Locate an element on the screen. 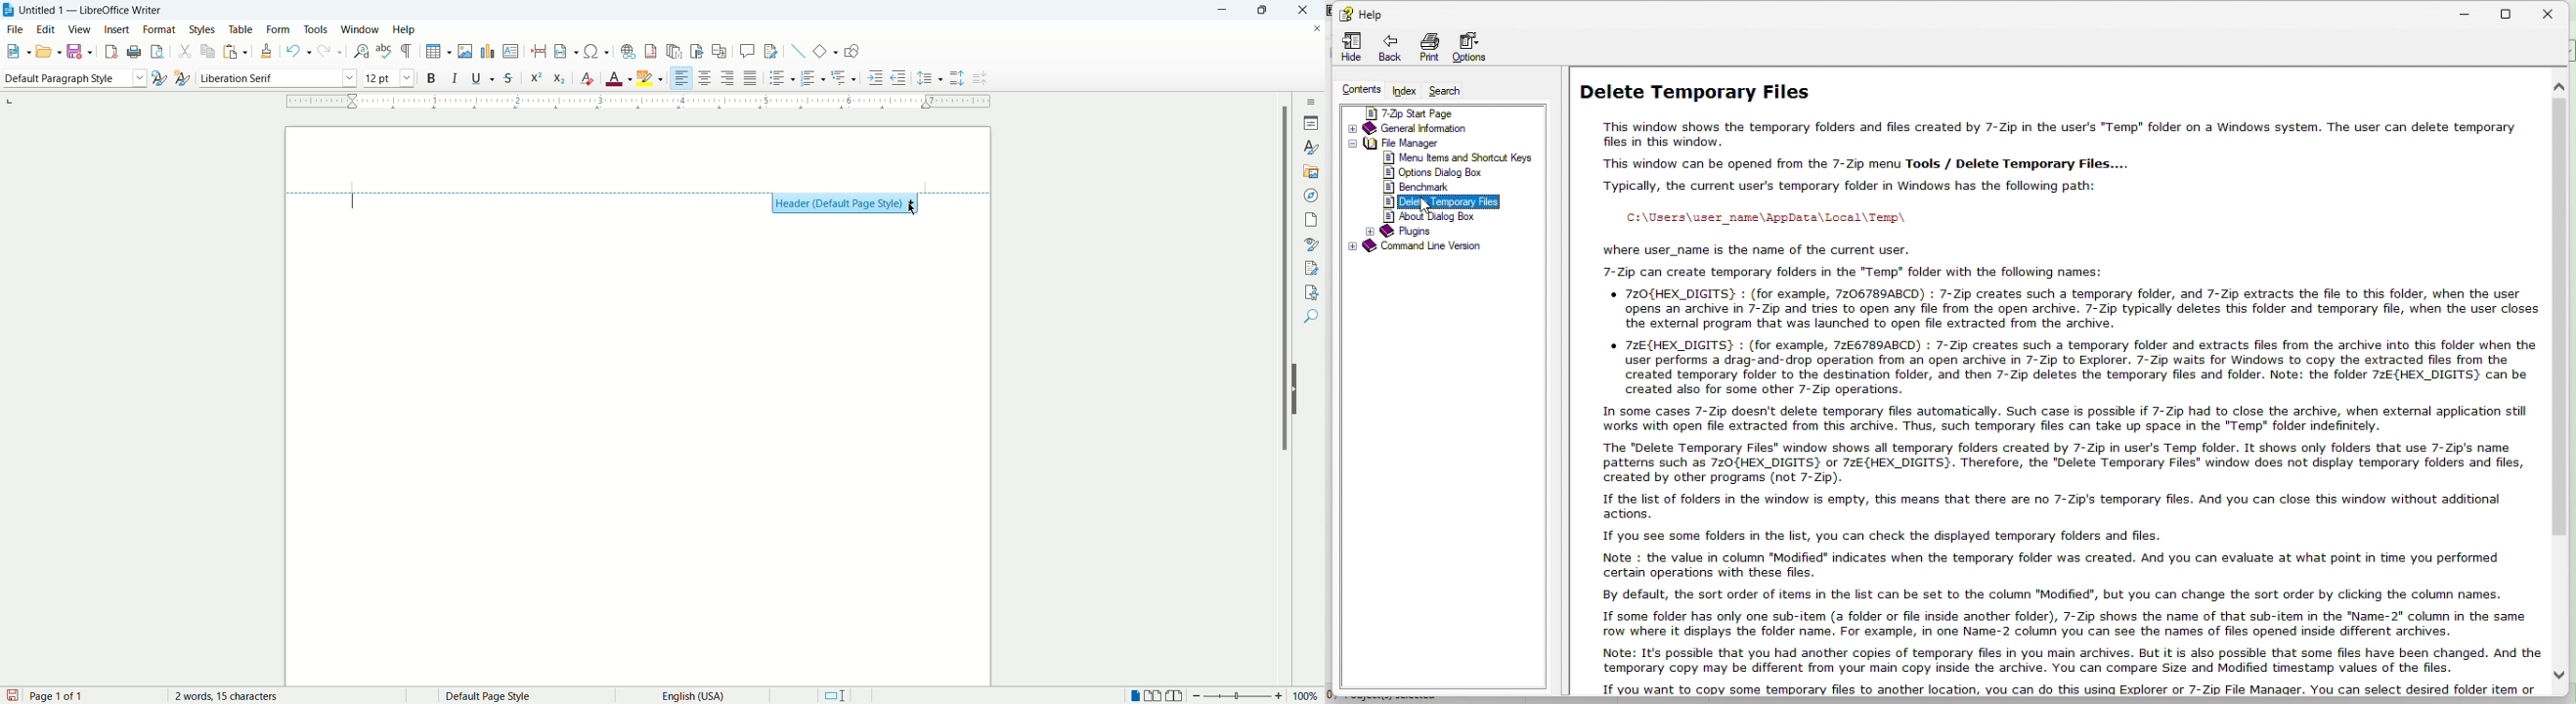  justified is located at coordinates (751, 79).